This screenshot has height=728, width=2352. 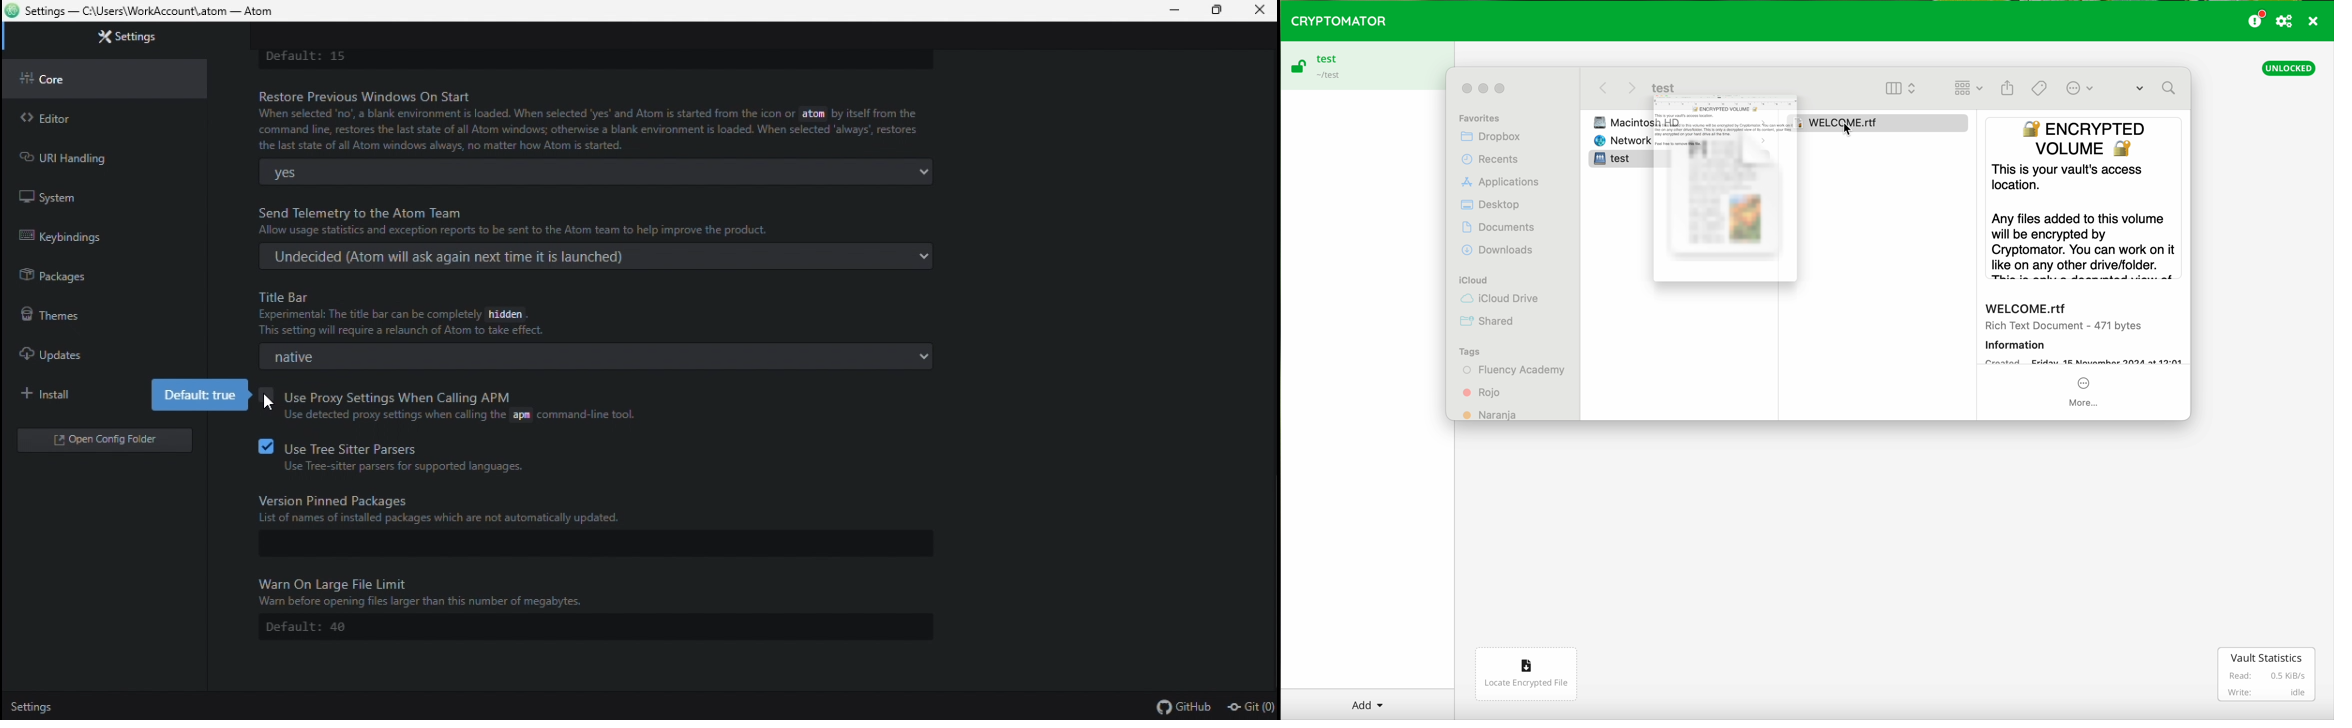 What do you see at coordinates (1901, 87) in the screenshot?
I see `Column View` at bounding box center [1901, 87].